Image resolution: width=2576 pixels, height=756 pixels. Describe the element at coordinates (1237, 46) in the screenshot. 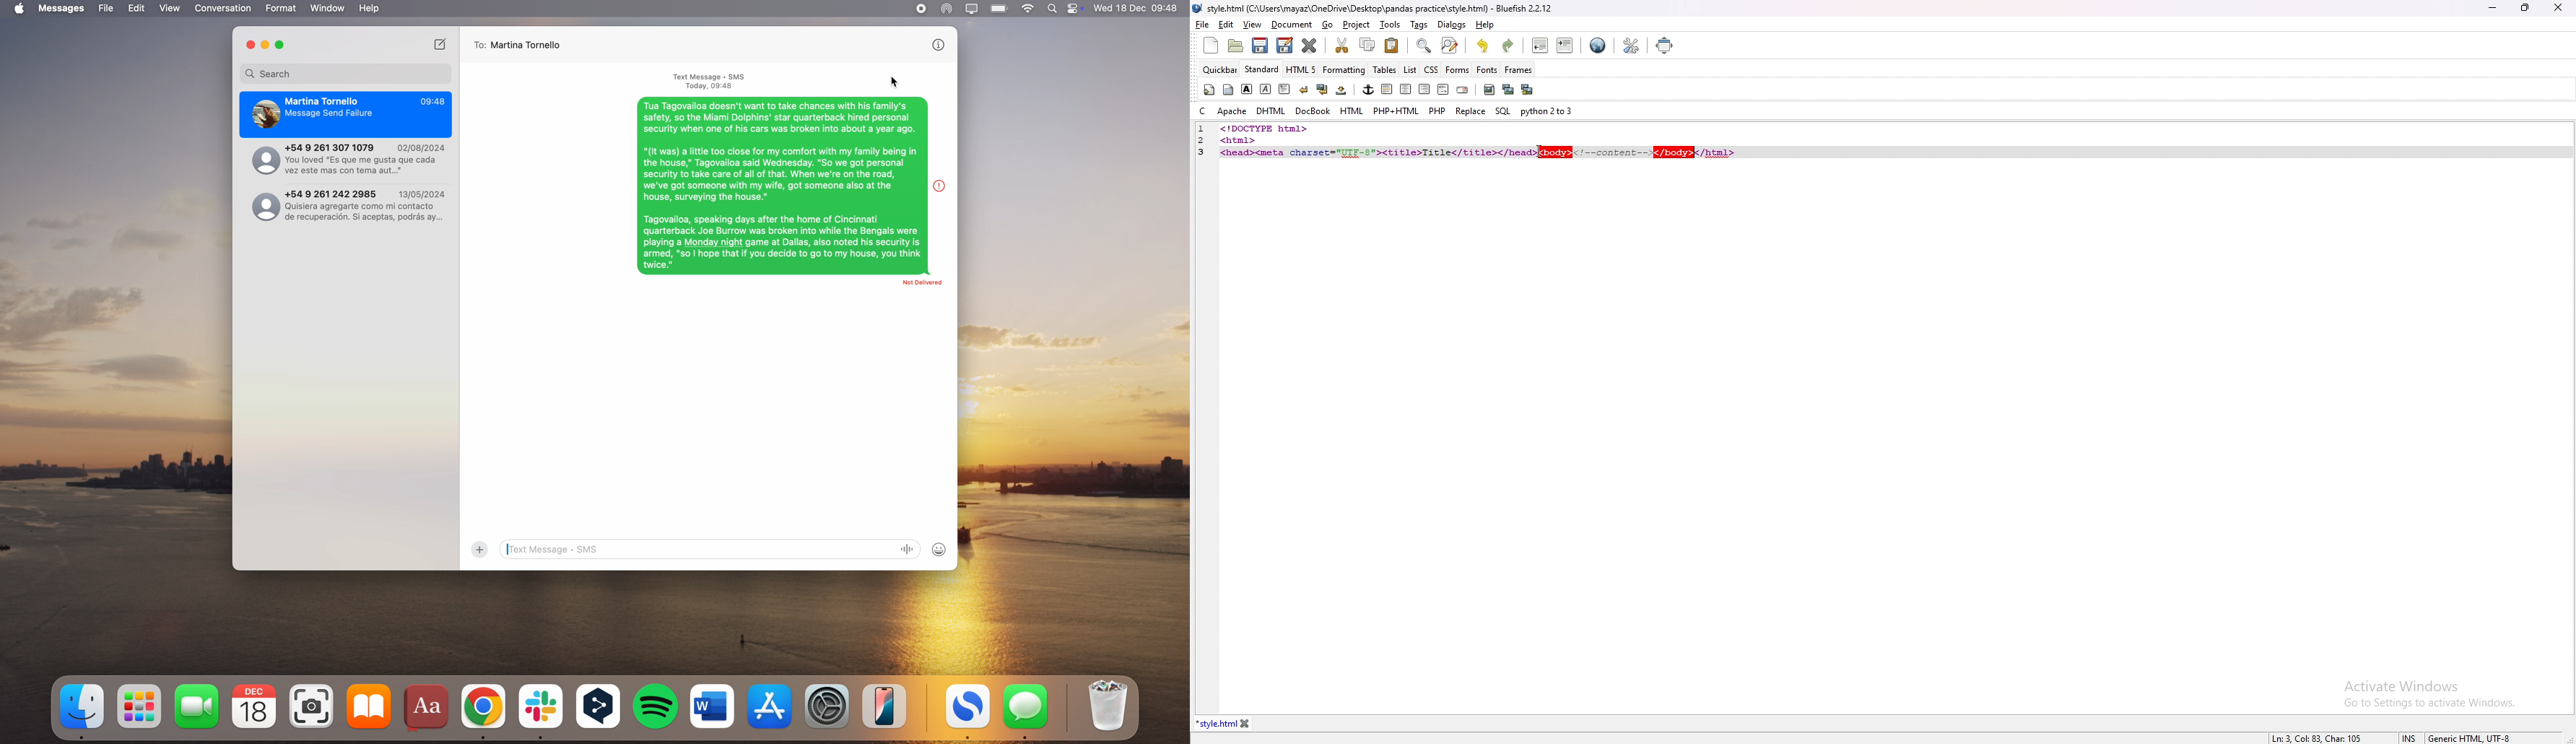

I see `open` at that location.